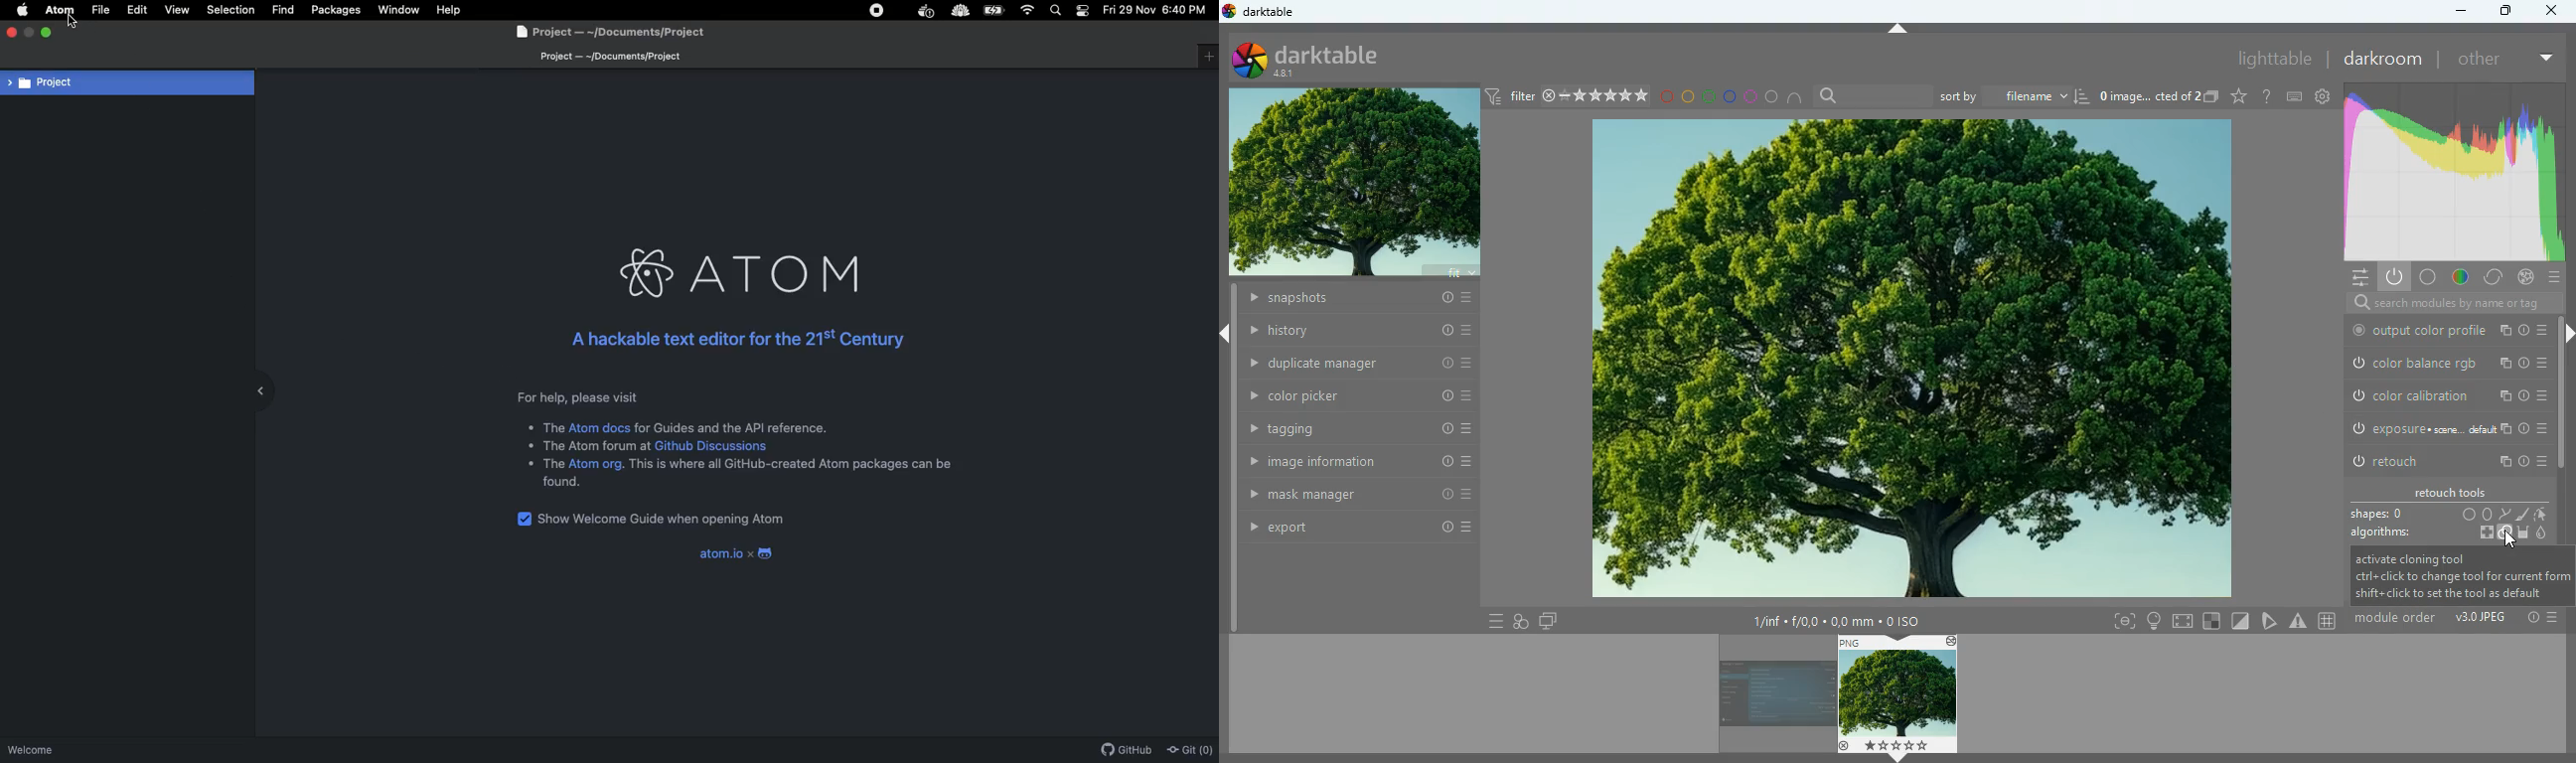 The height and width of the screenshot is (784, 2576). Describe the element at coordinates (2541, 534) in the screenshot. I see `blur` at that location.